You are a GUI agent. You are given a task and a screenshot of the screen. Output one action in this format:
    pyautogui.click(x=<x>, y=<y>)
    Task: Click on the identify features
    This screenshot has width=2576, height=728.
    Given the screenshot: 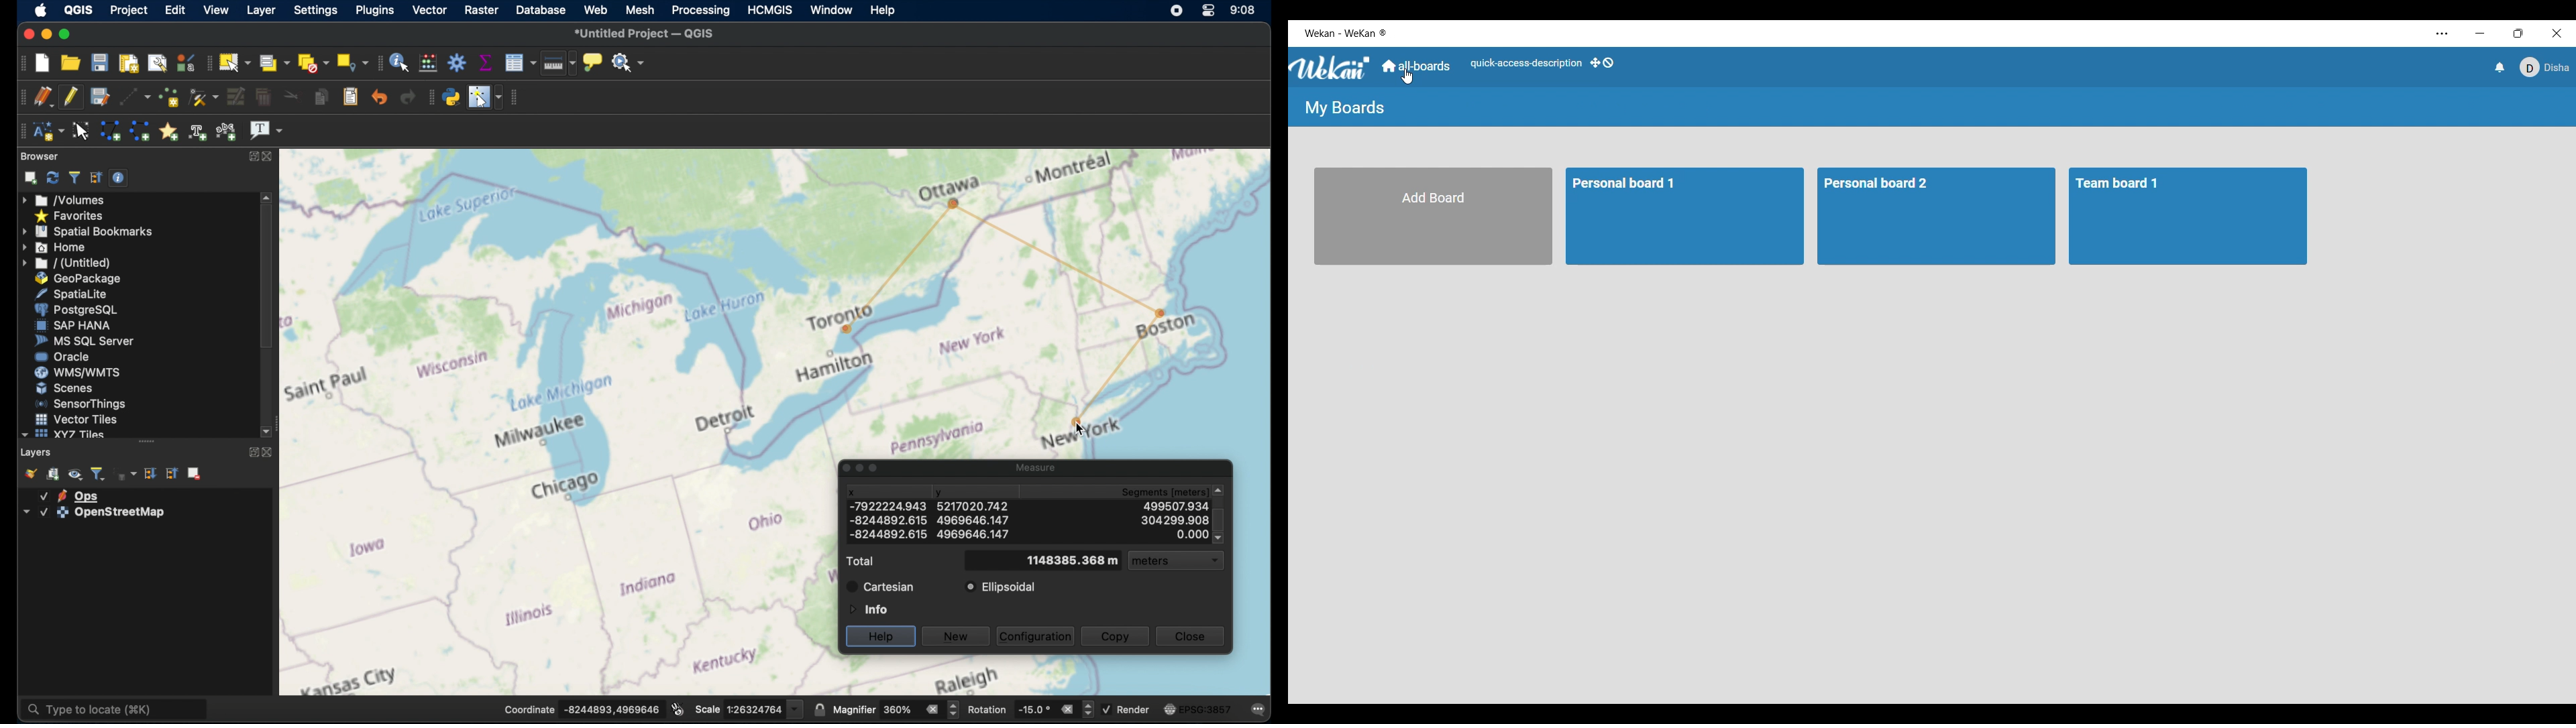 What is the action you would take?
    pyautogui.click(x=401, y=61)
    